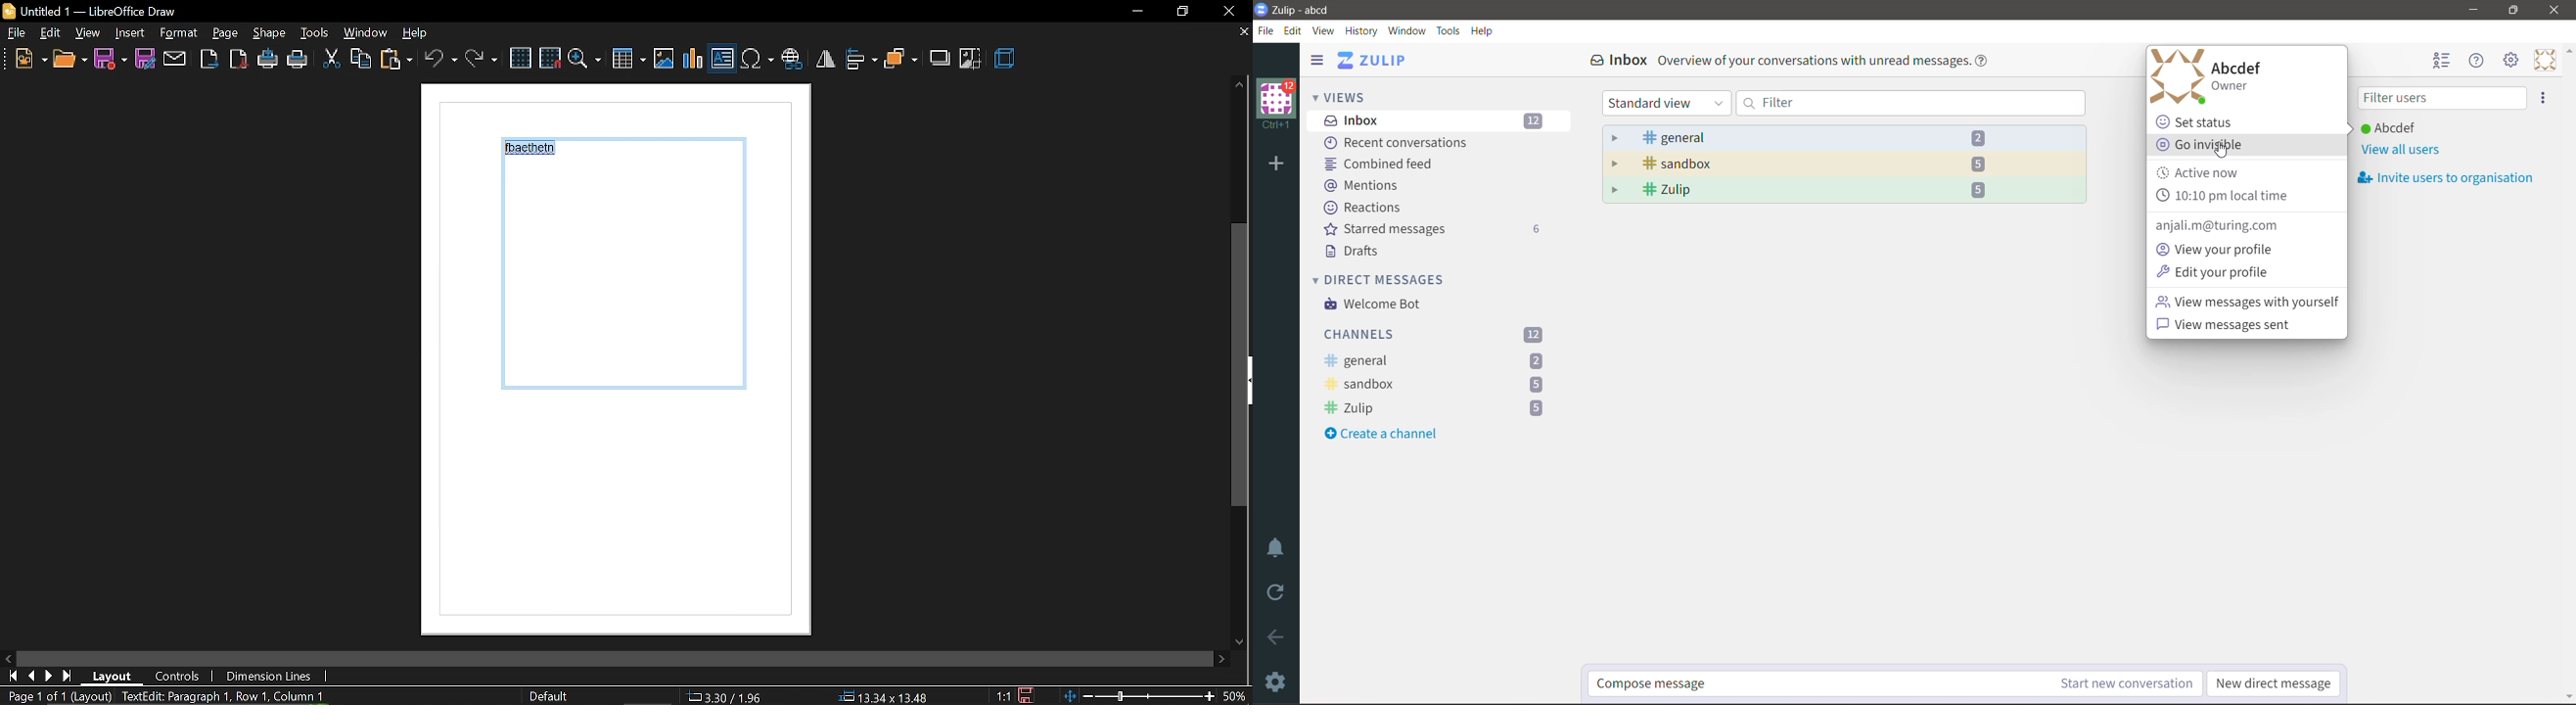 The width and height of the screenshot is (2576, 728). I want to click on cut , so click(331, 61).